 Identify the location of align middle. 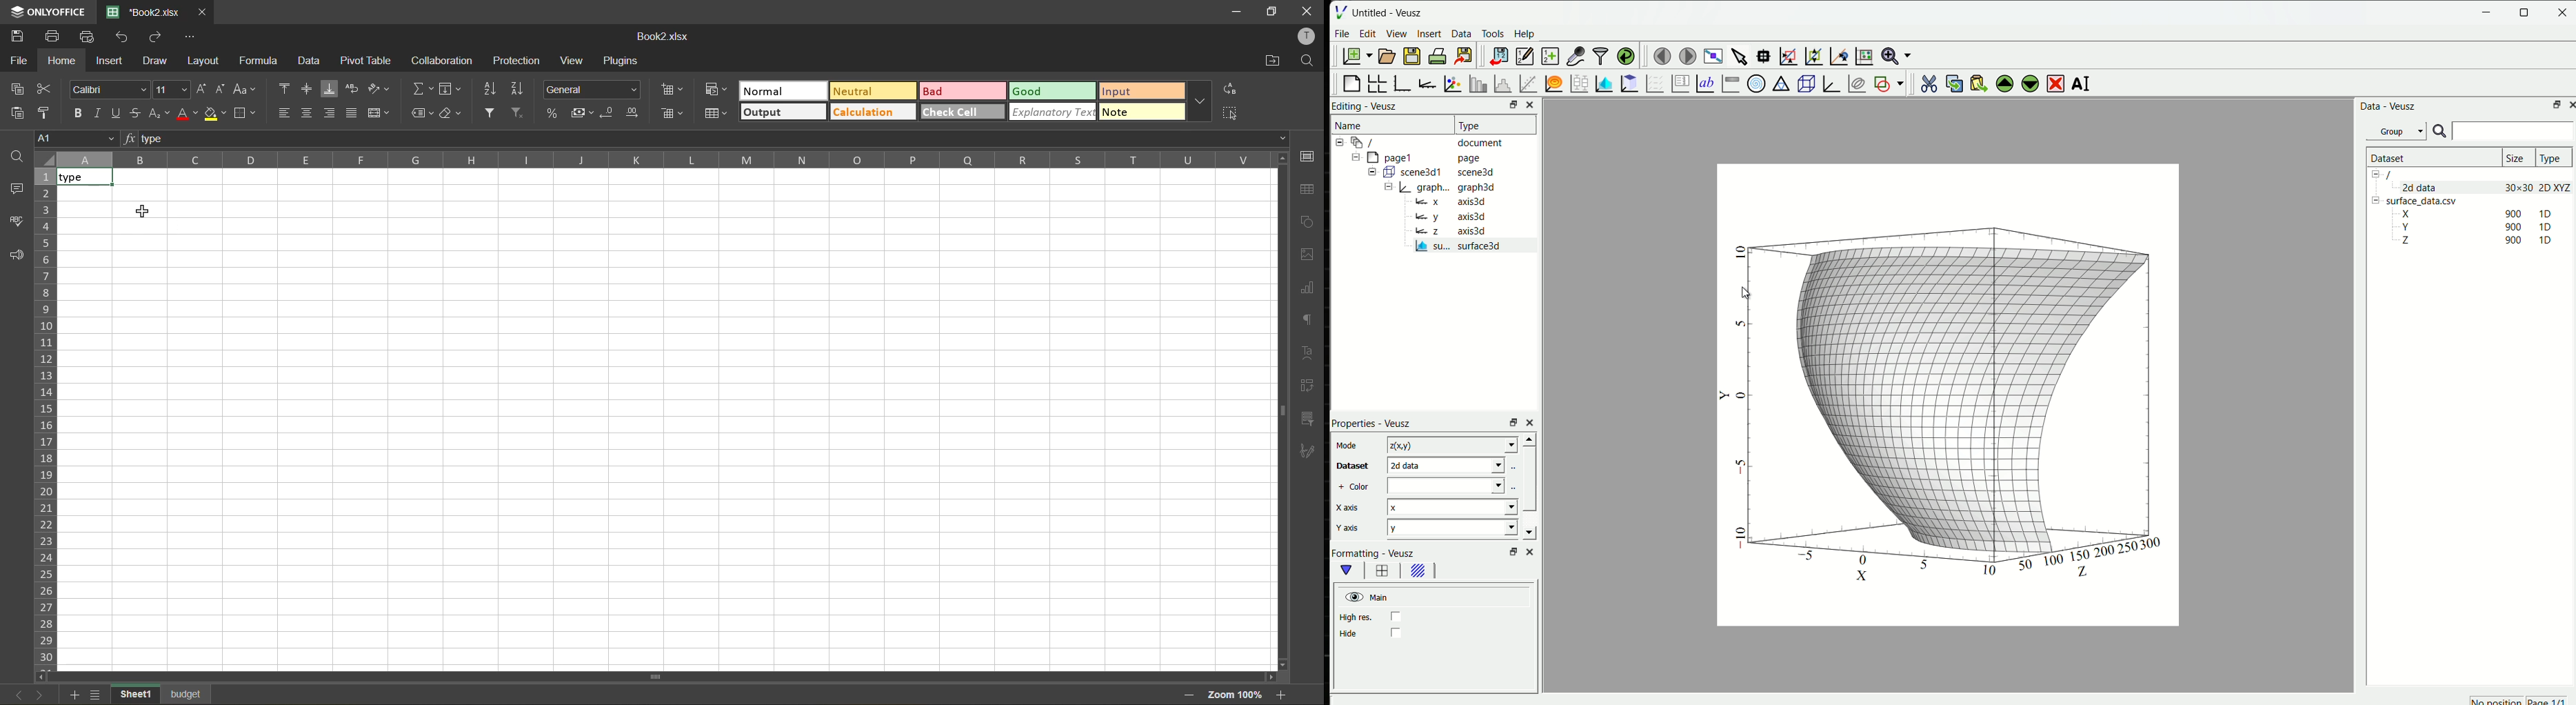
(303, 86).